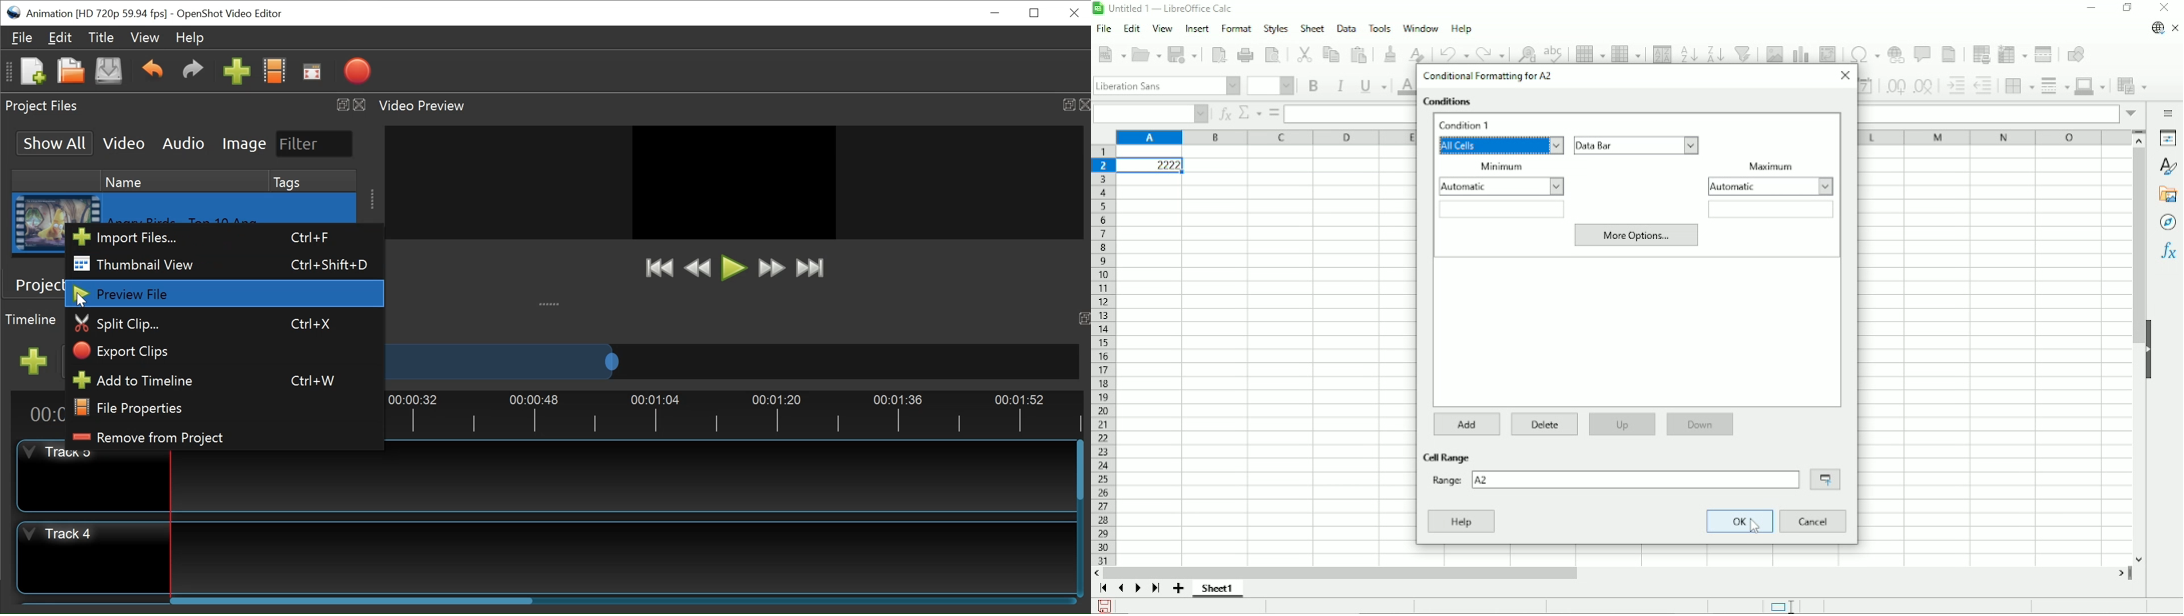 The image size is (2184, 616). What do you see at coordinates (1781, 605) in the screenshot?
I see `Standard selection` at bounding box center [1781, 605].